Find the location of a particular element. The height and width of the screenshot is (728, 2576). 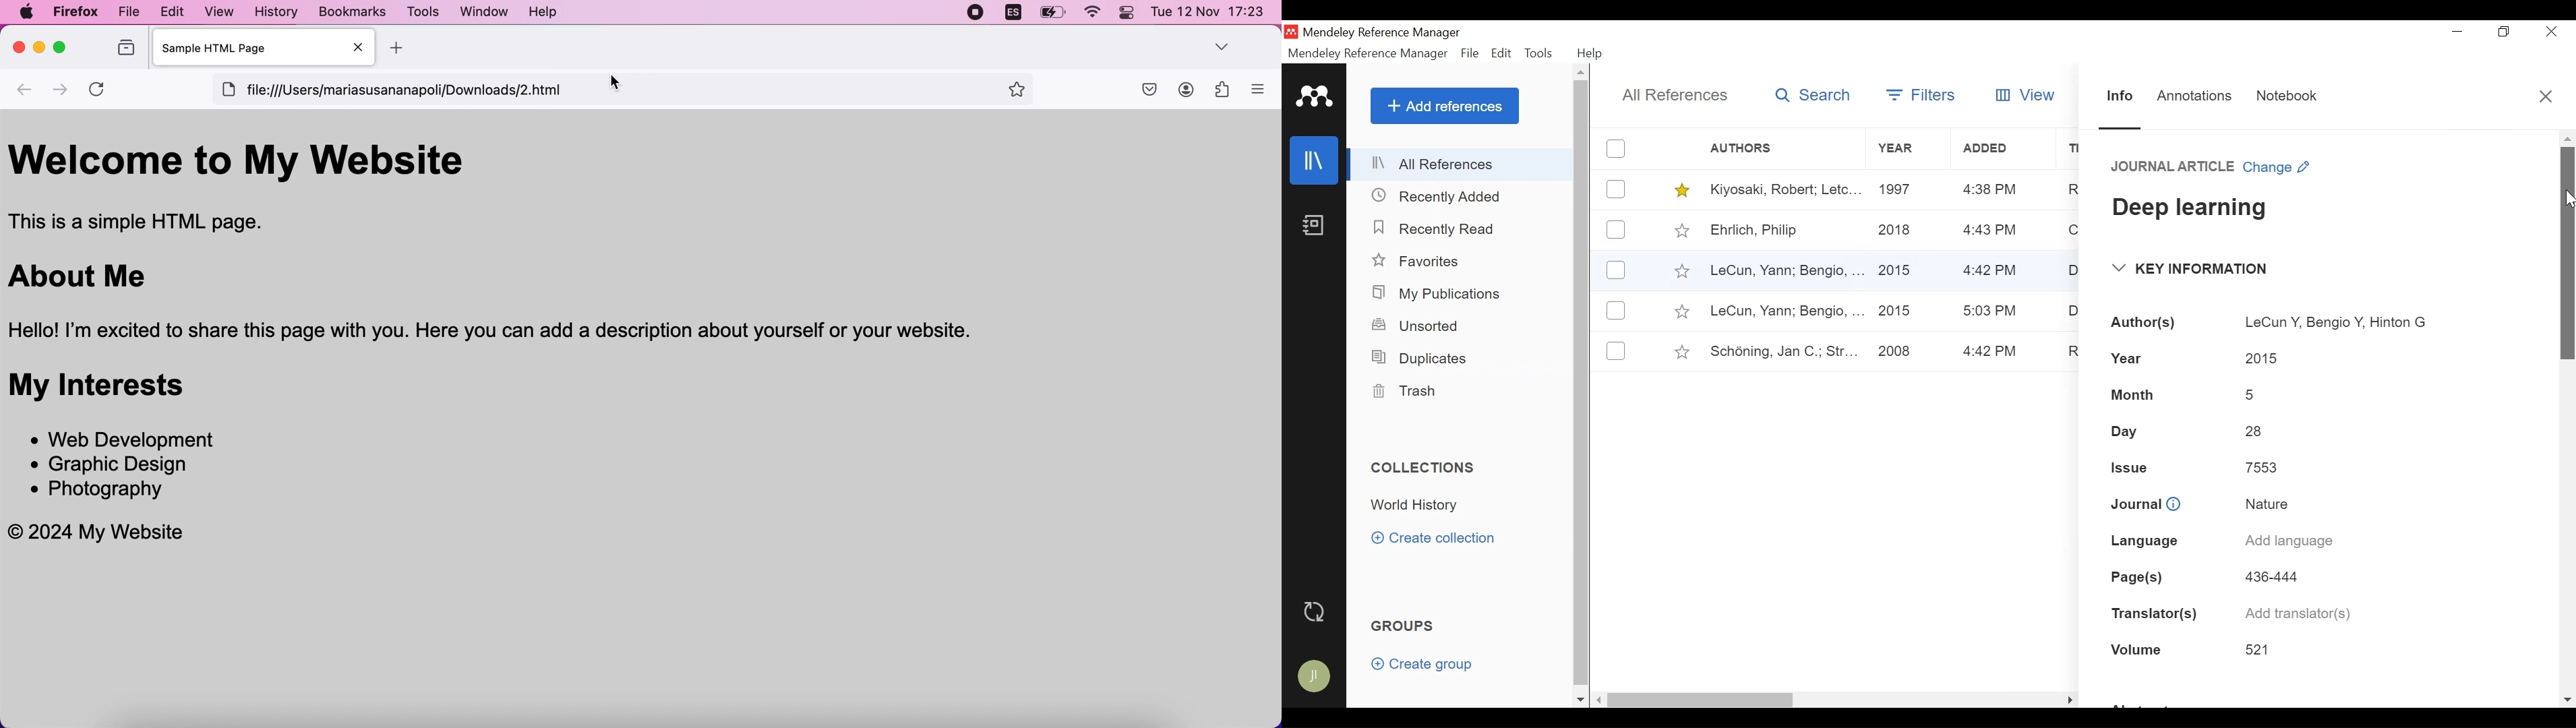

436444 is located at coordinates (2272, 576).